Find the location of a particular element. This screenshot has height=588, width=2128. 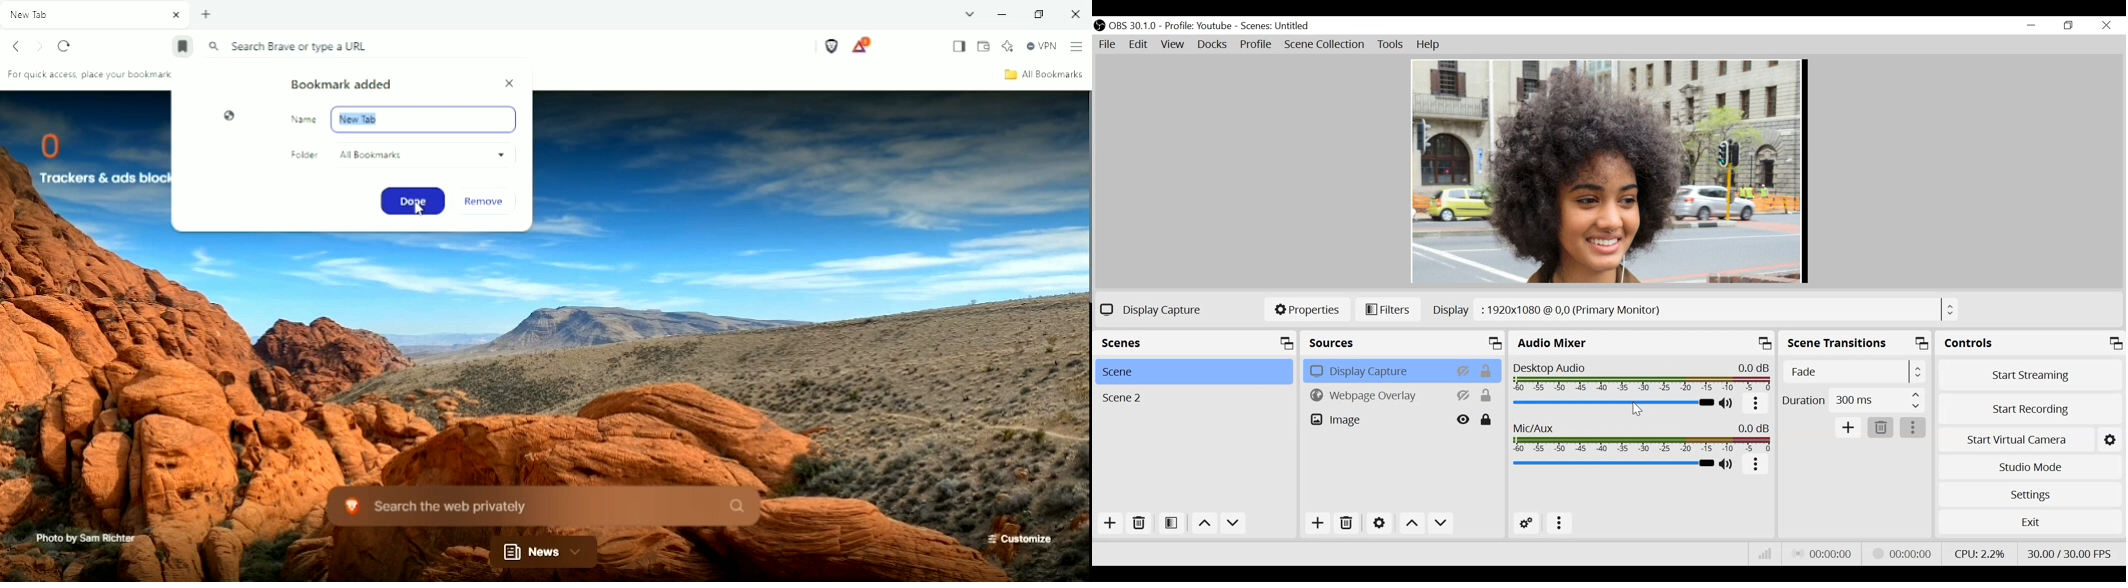

hide/display is located at coordinates (1465, 370).